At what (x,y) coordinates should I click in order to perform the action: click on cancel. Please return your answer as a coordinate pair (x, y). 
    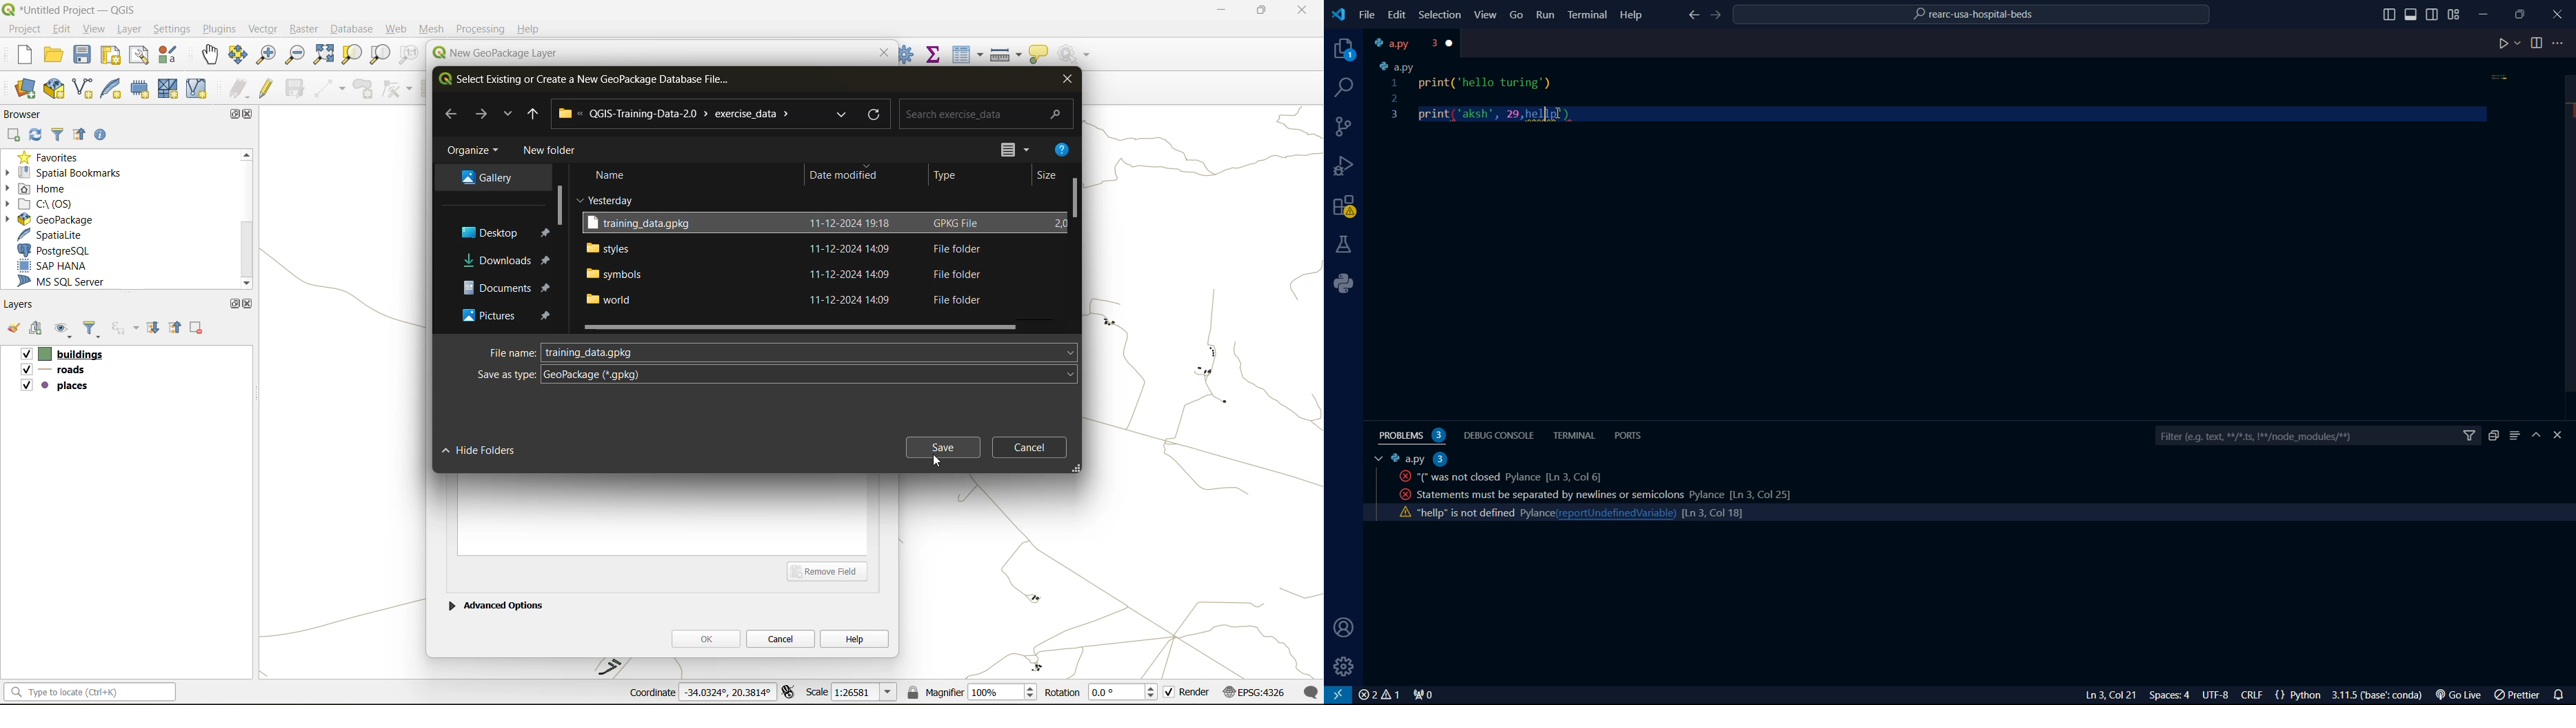
    Looking at the image, I should click on (782, 637).